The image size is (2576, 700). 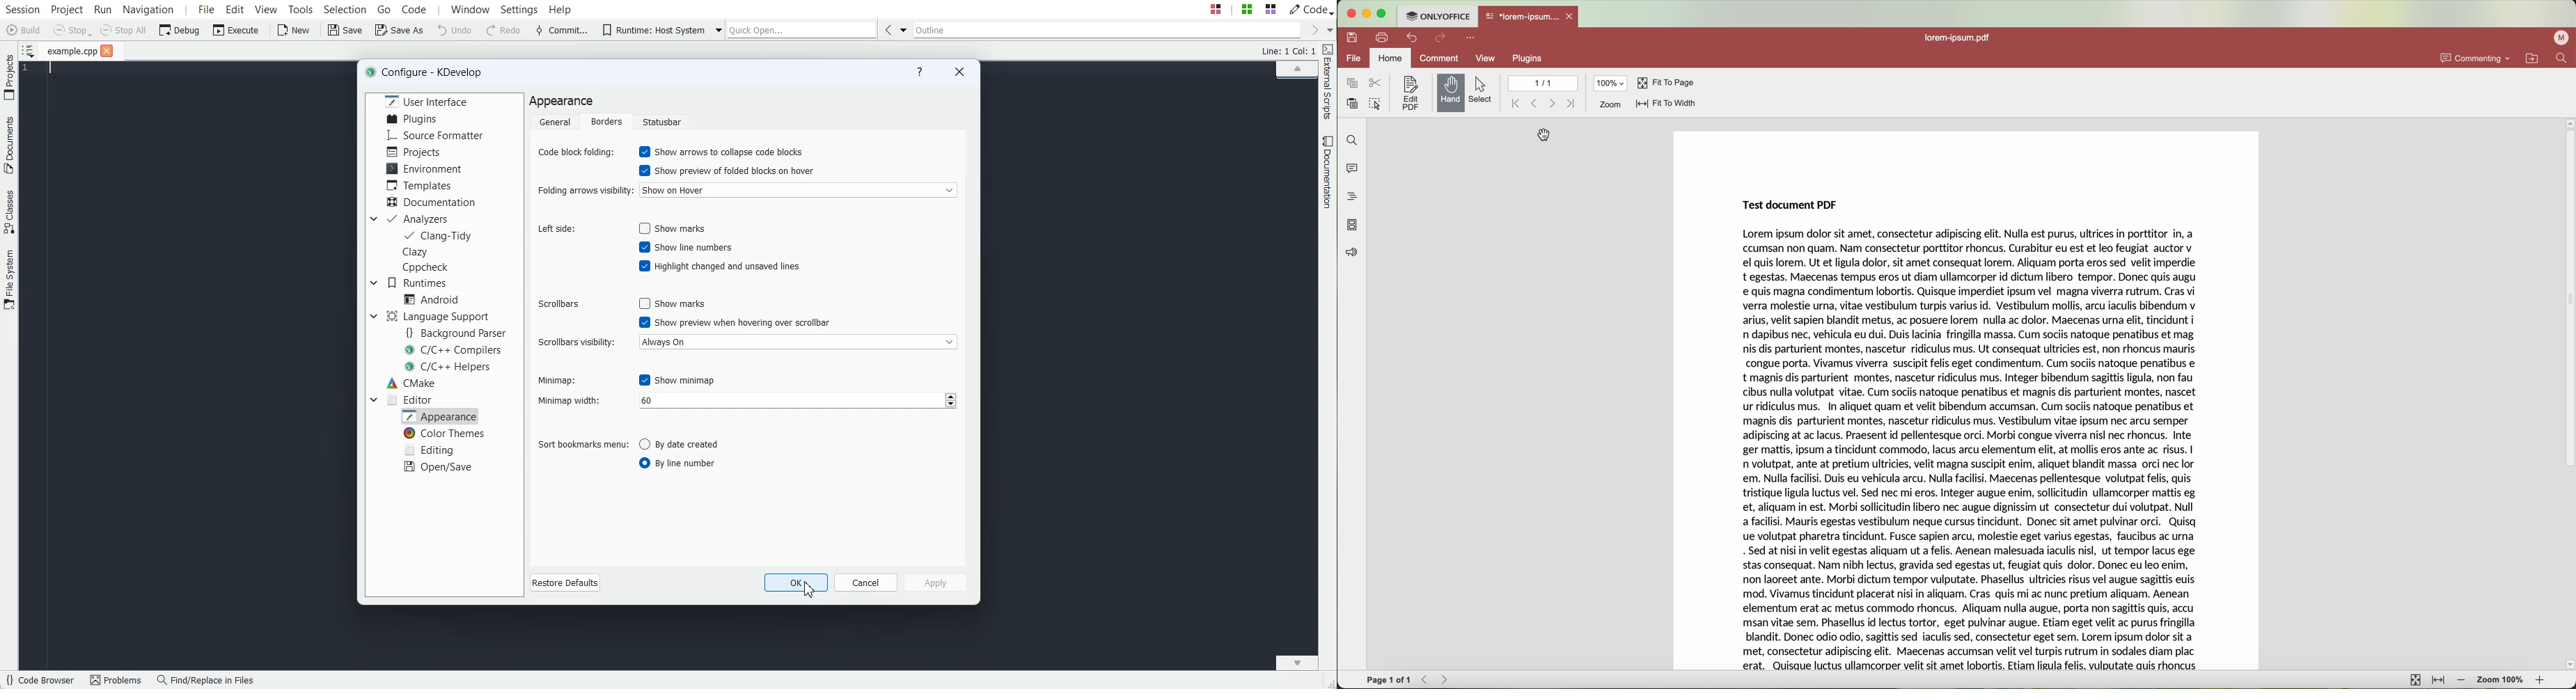 I want to click on comment, so click(x=1440, y=58).